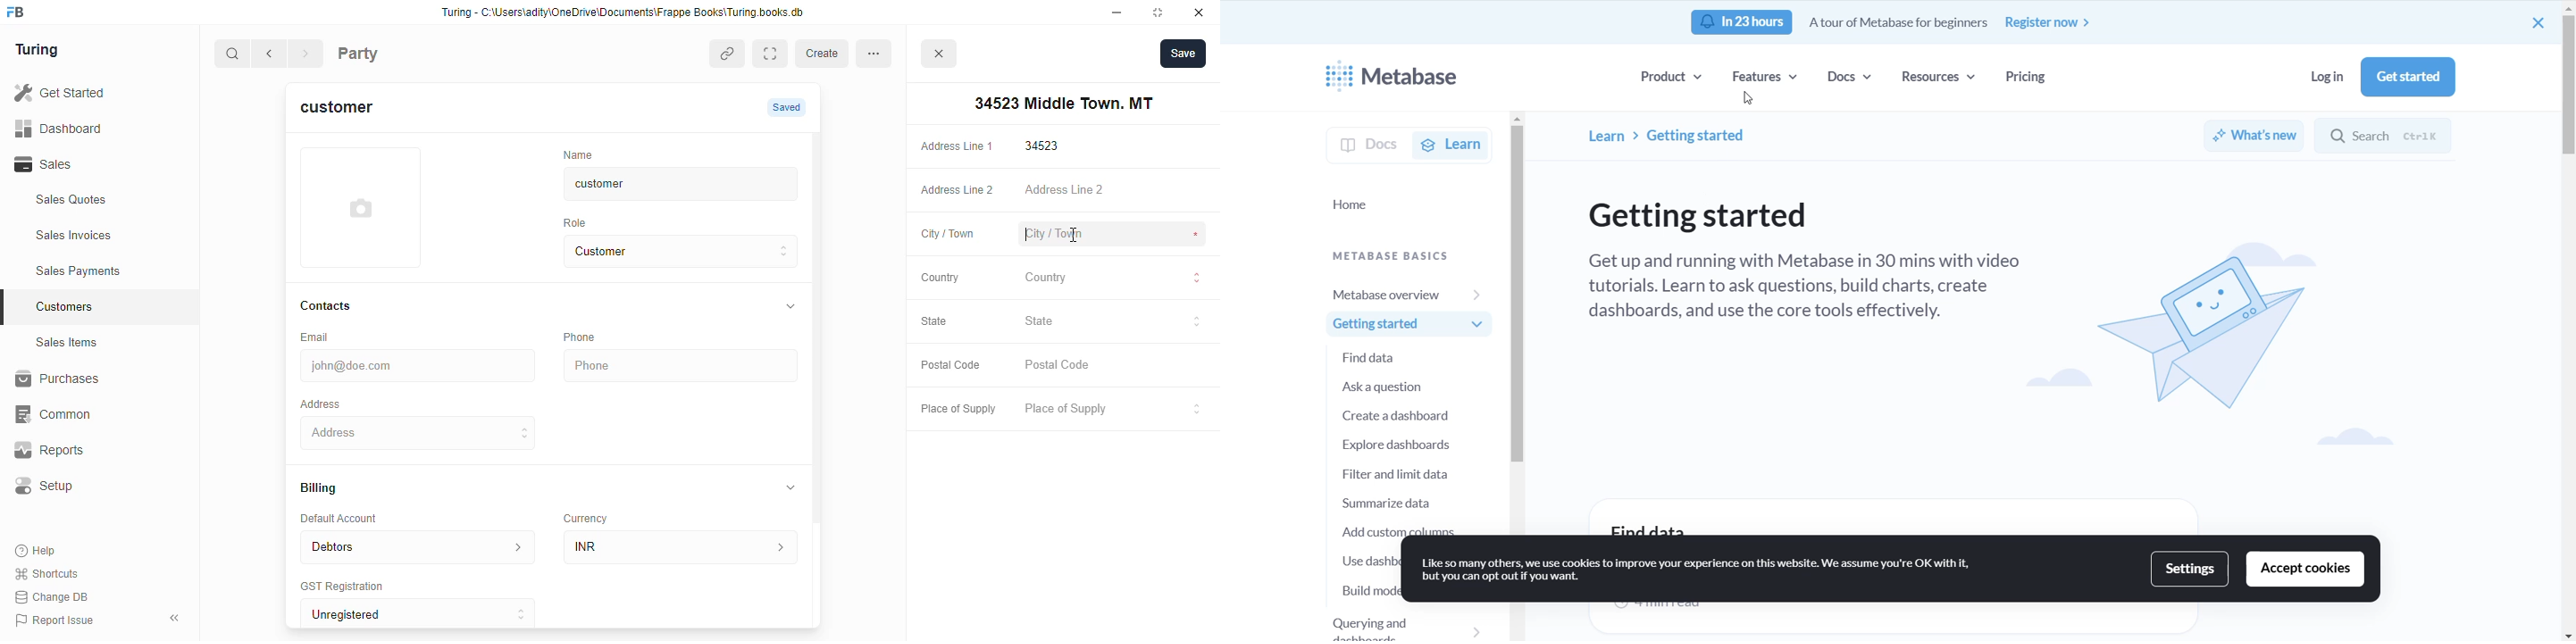  I want to click on City I Town, so click(1113, 235).